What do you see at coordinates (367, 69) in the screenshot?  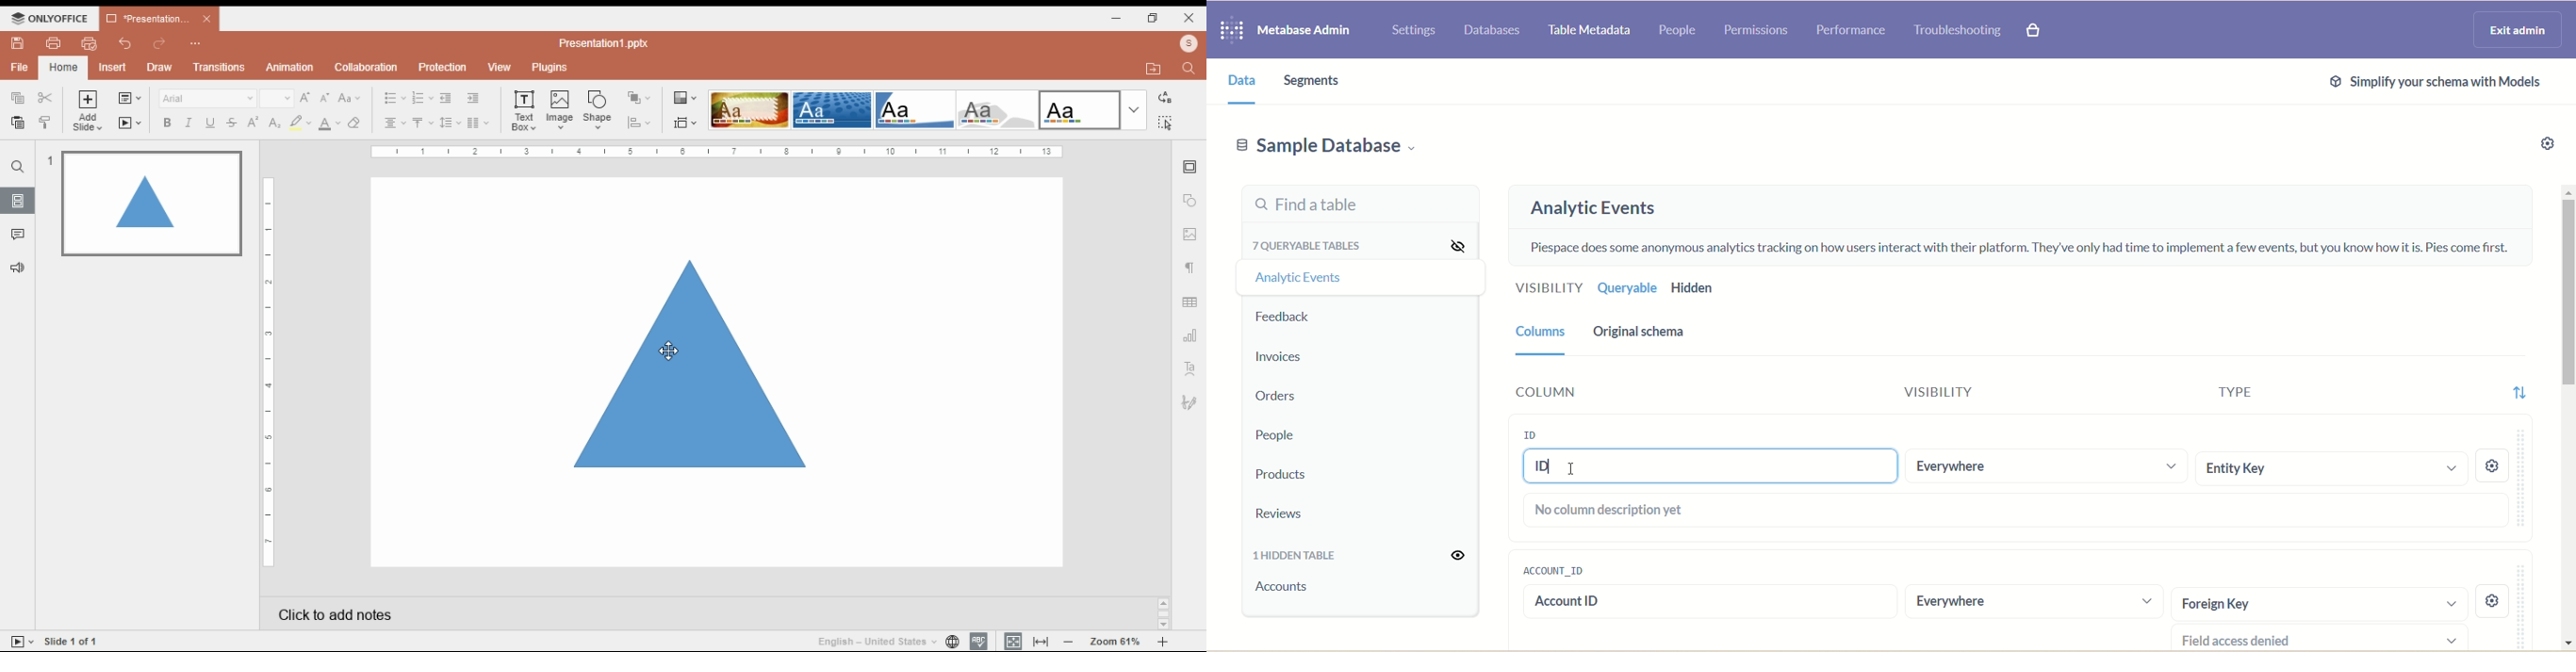 I see `collaboration` at bounding box center [367, 69].